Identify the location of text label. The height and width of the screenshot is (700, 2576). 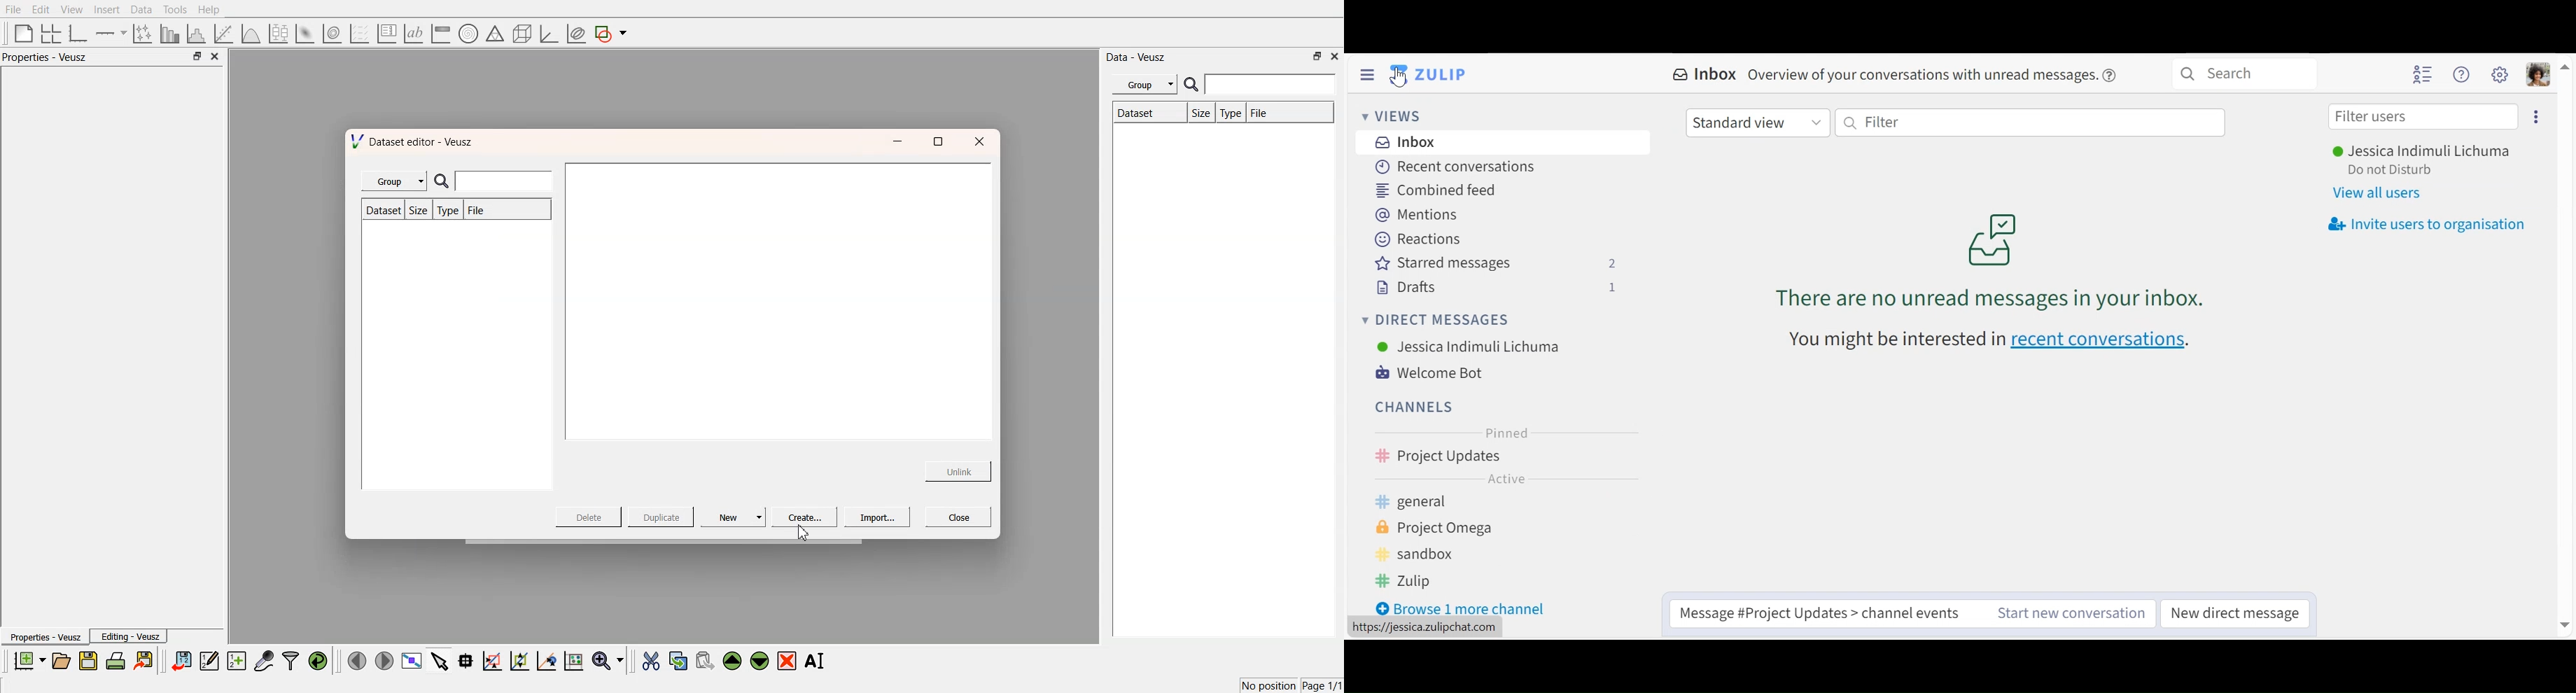
(412, 34).